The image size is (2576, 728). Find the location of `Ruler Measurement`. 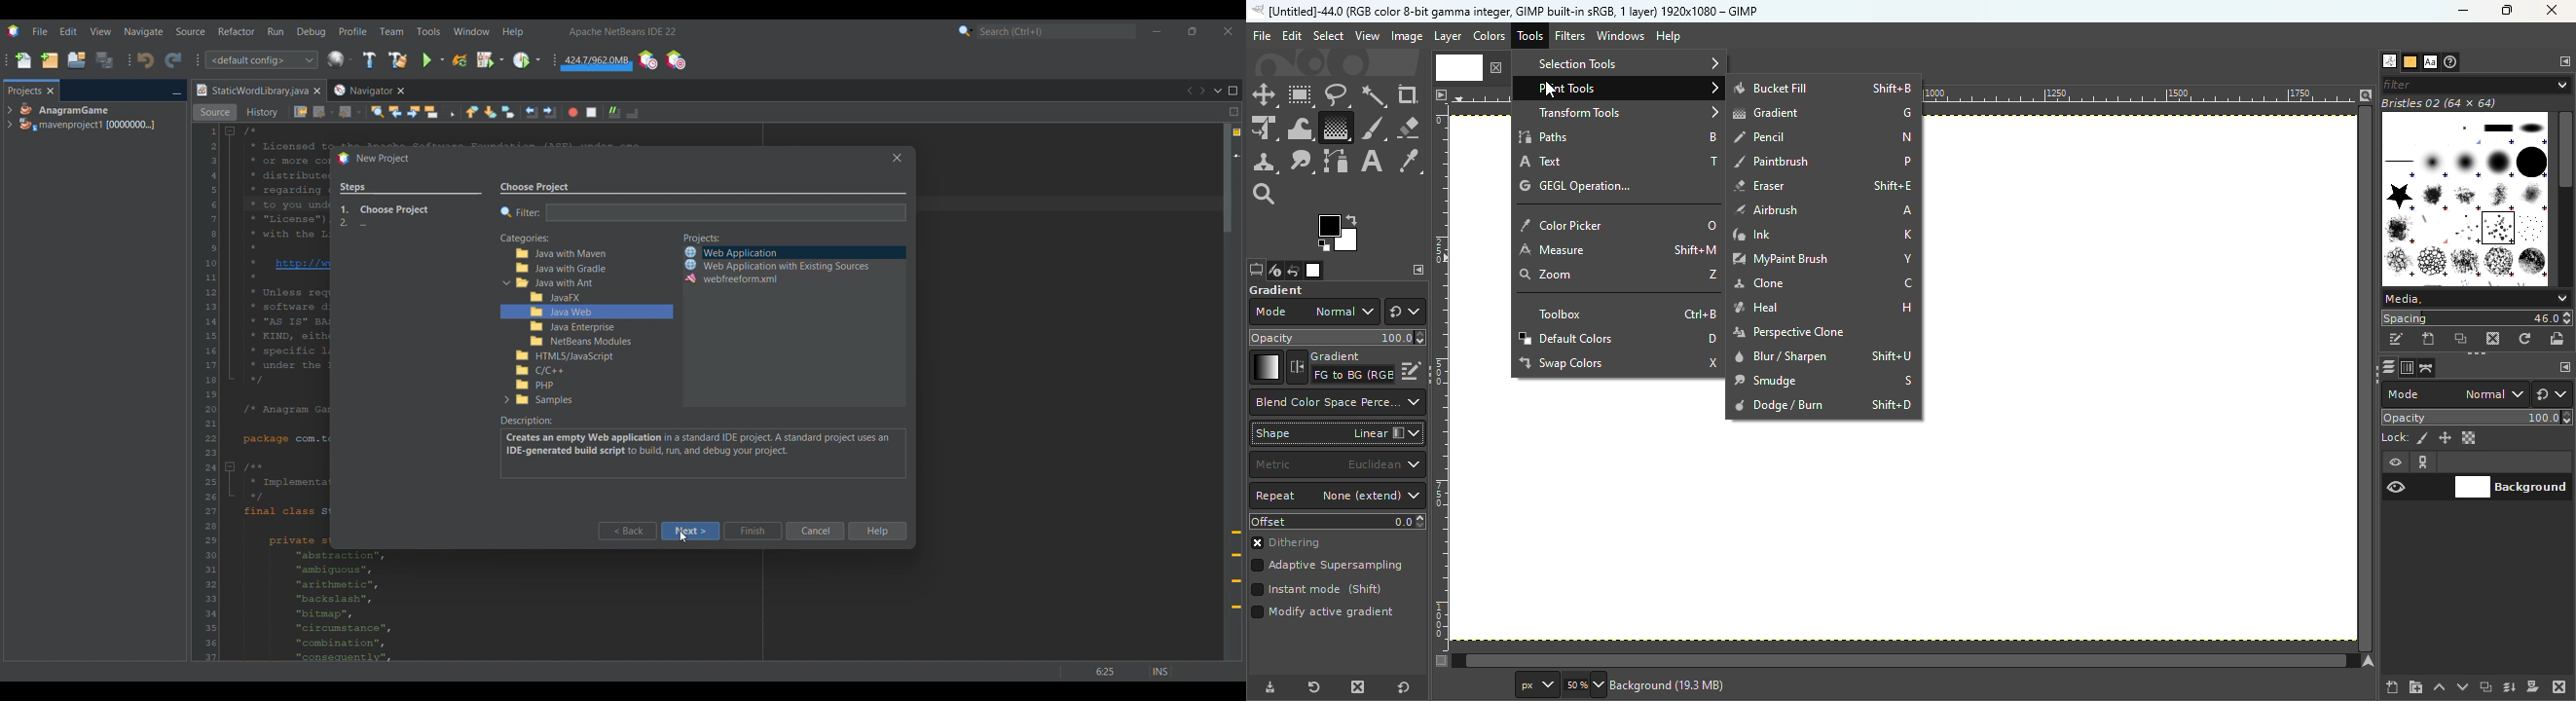

Ruler Measurement is located at coordinates (2150, 94).